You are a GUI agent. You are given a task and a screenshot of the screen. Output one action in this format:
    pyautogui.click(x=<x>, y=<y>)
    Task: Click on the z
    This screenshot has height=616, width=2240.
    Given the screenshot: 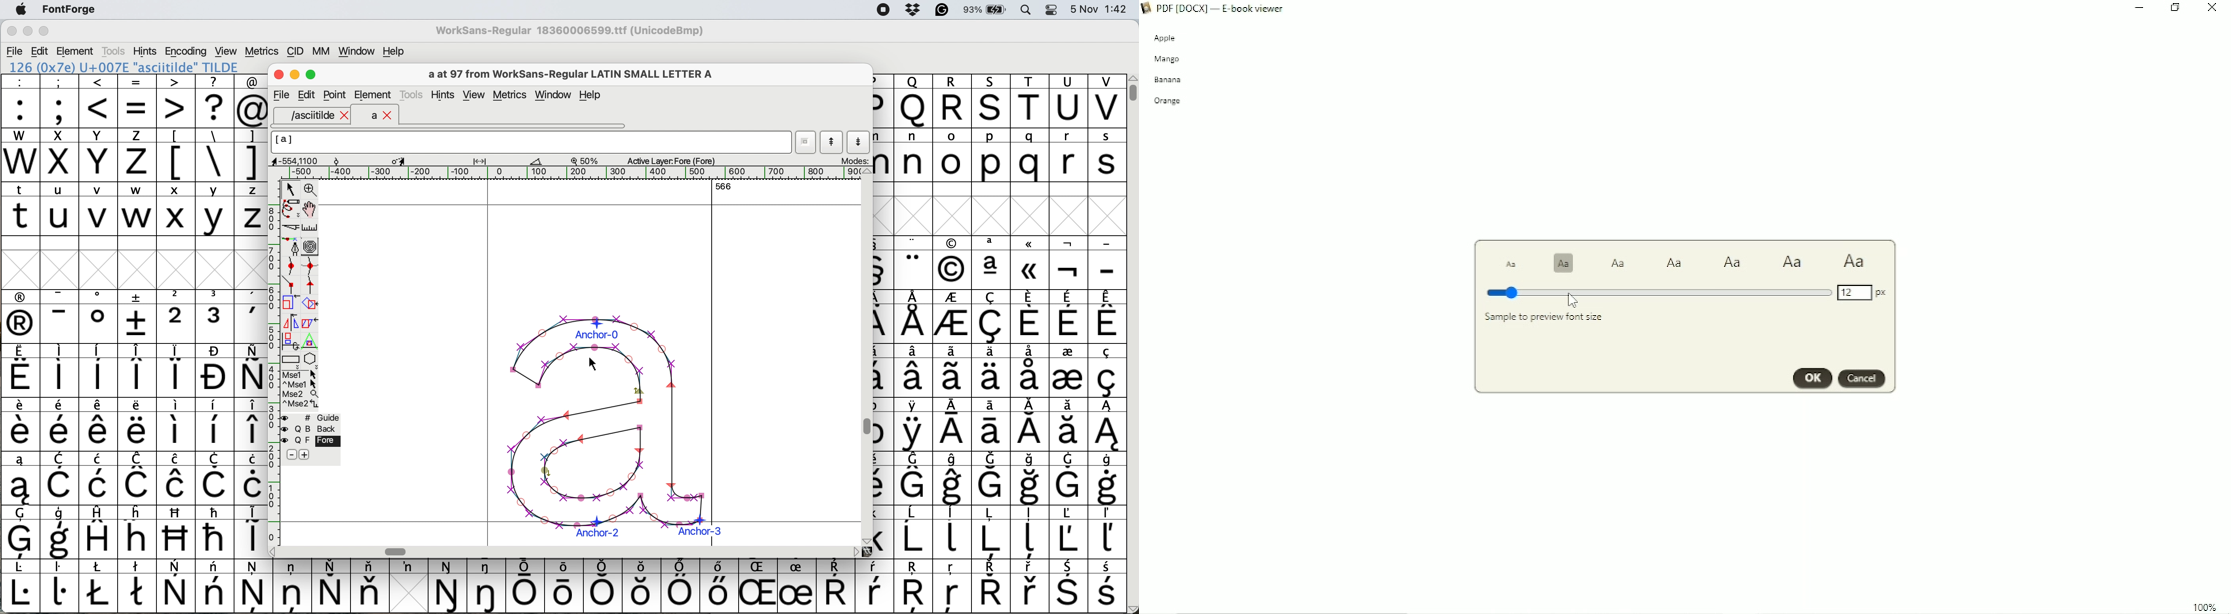 What is the action you would take?
    pyautogui.click(x=251, y=208)
    